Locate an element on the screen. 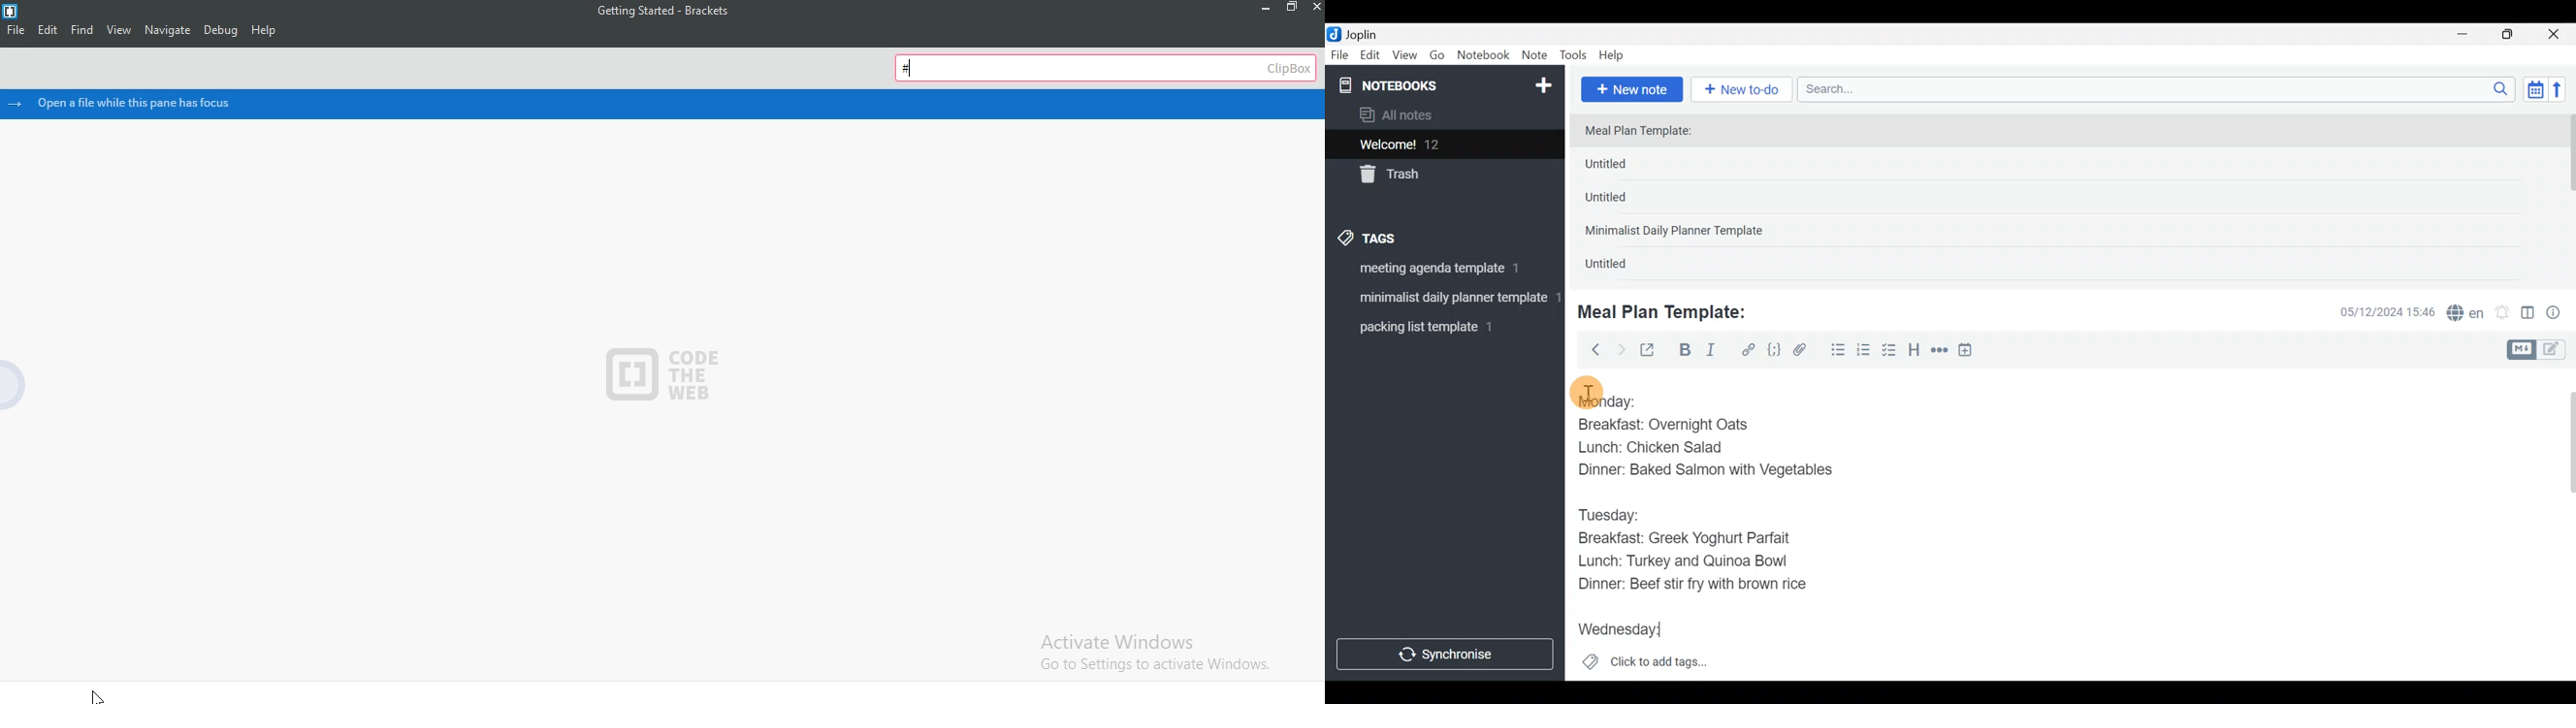 The image size is (2576, 728). scroll bar is located at coordinates (2568, 197).